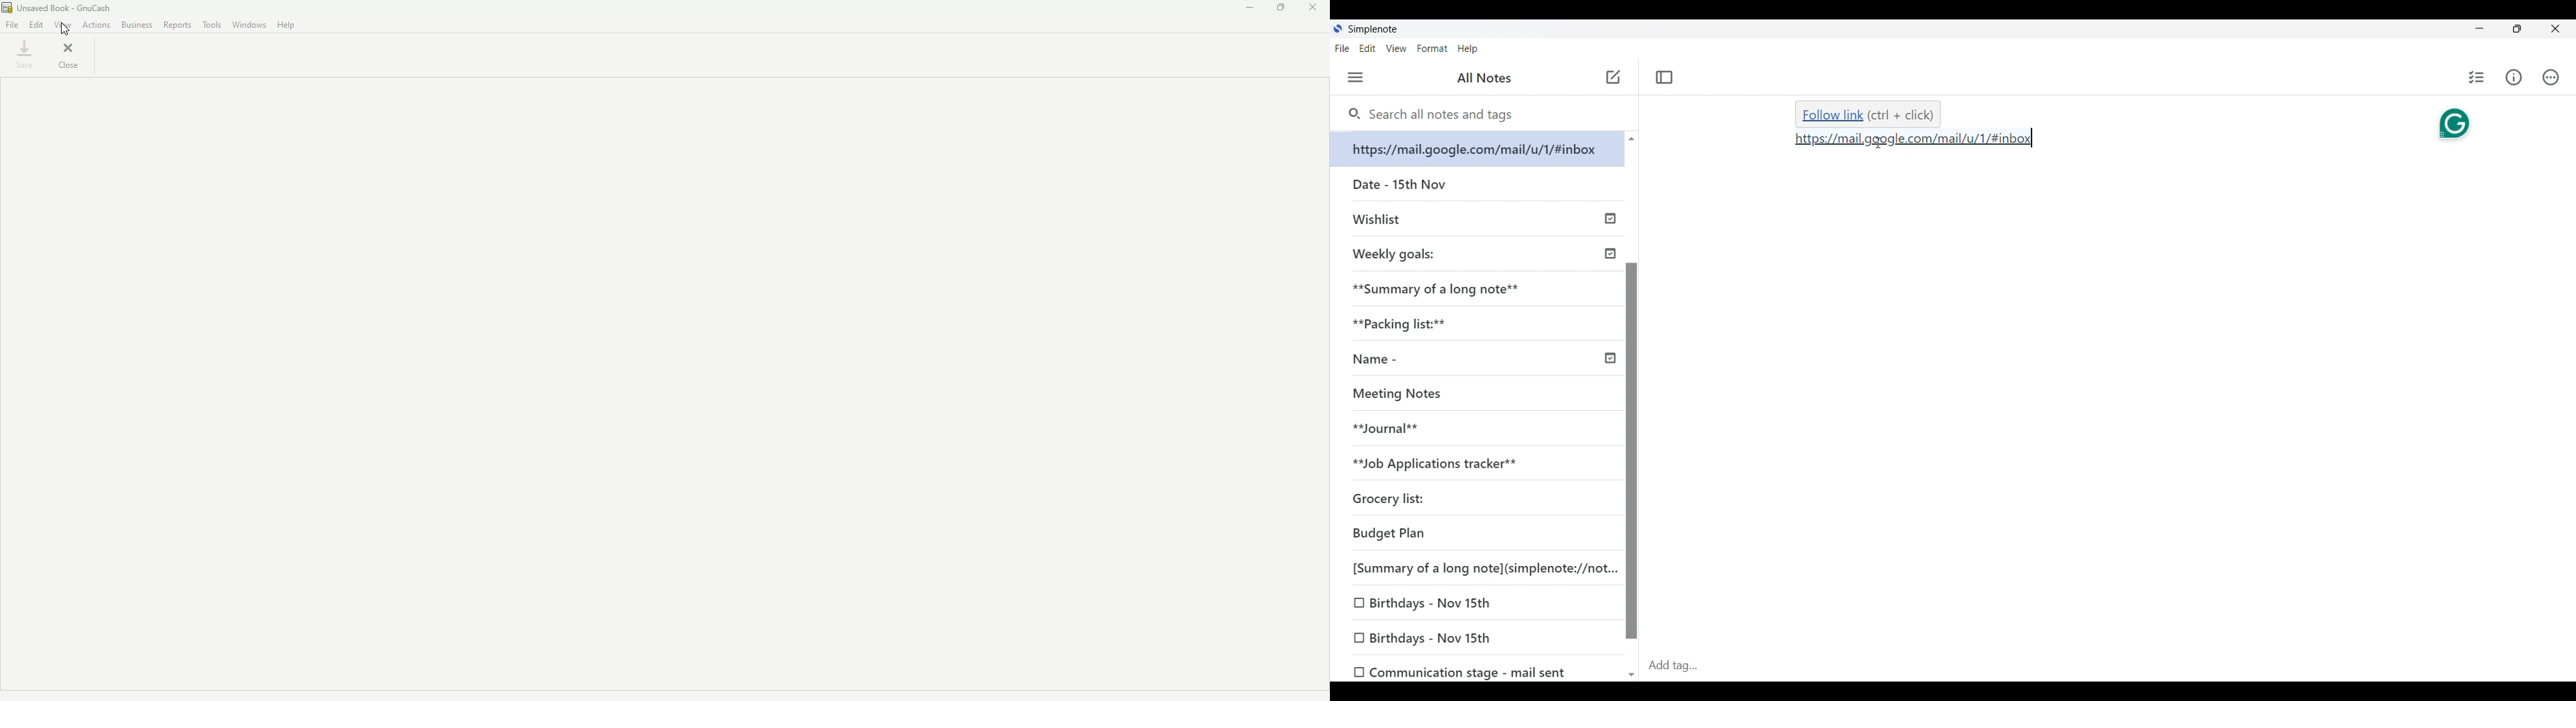 This screenshot has width=2576, height=728. I want to click on Business, so click(135, 25).